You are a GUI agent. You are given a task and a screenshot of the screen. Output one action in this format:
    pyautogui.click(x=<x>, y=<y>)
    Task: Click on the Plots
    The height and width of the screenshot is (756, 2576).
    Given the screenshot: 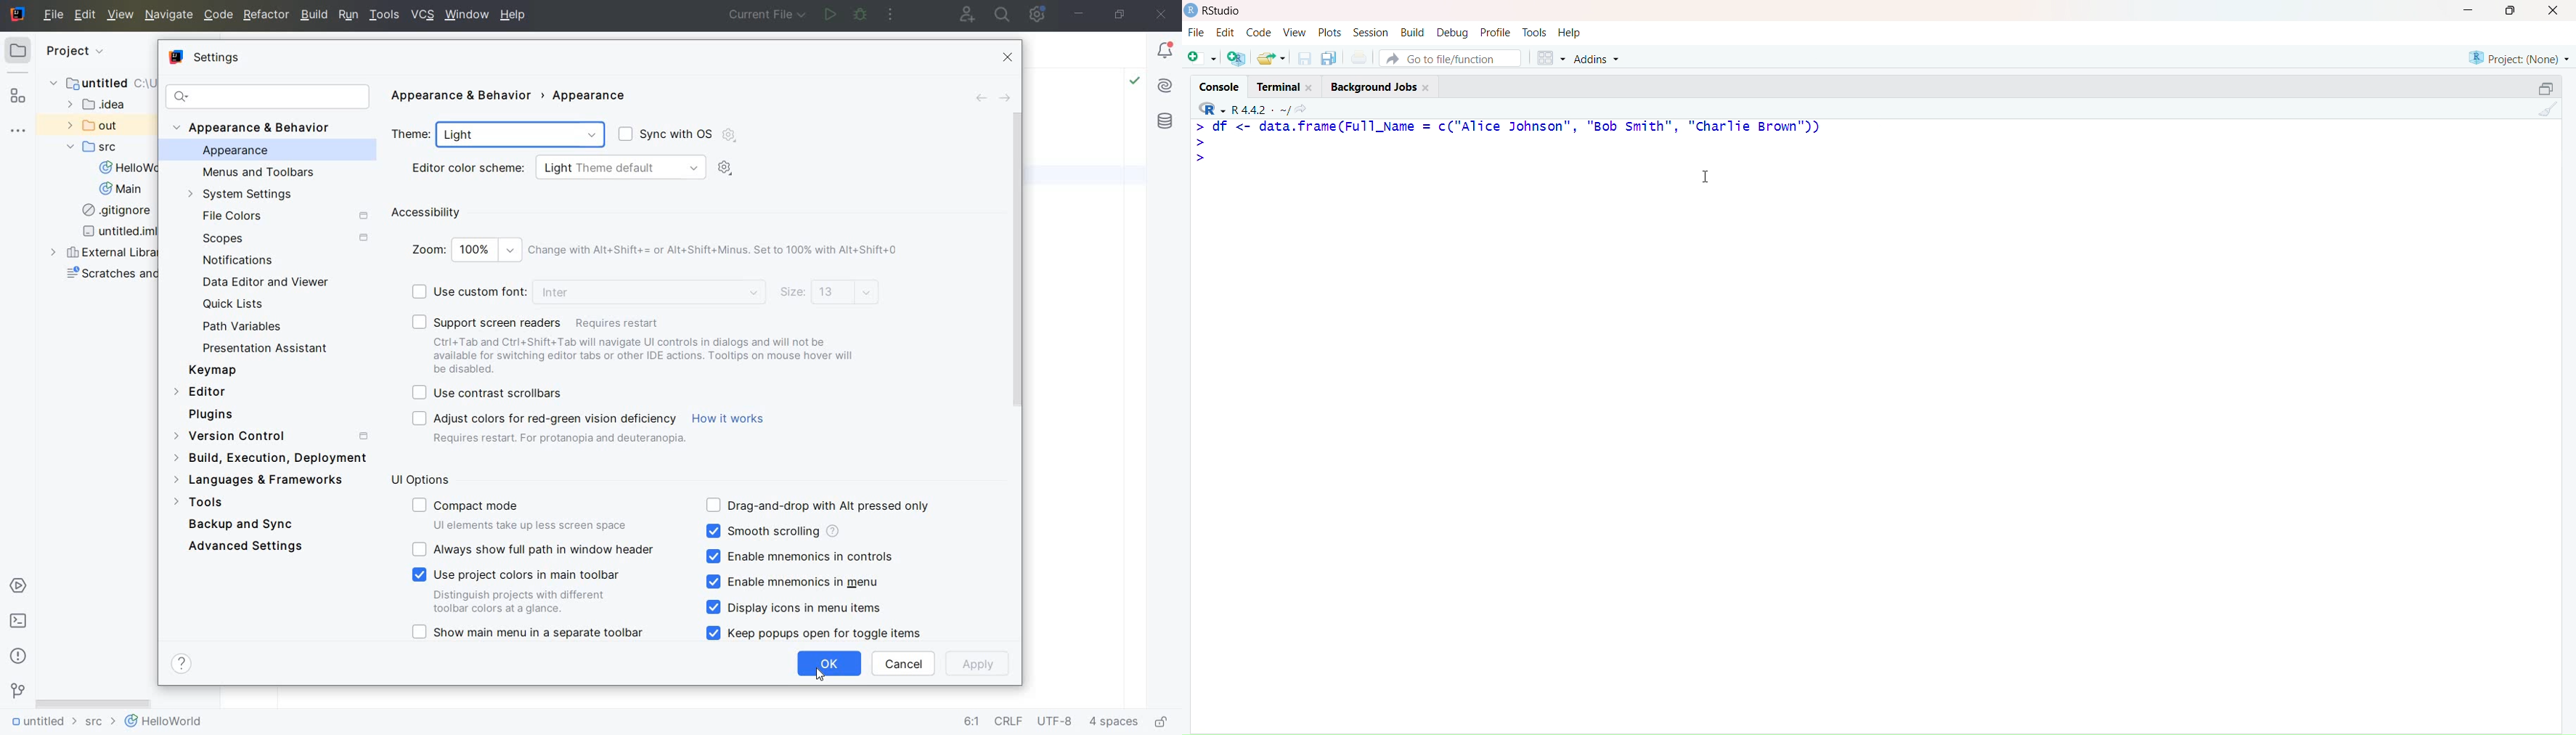 What is the action you would take?
    pyautogui.click(x=1332, y=32)
    